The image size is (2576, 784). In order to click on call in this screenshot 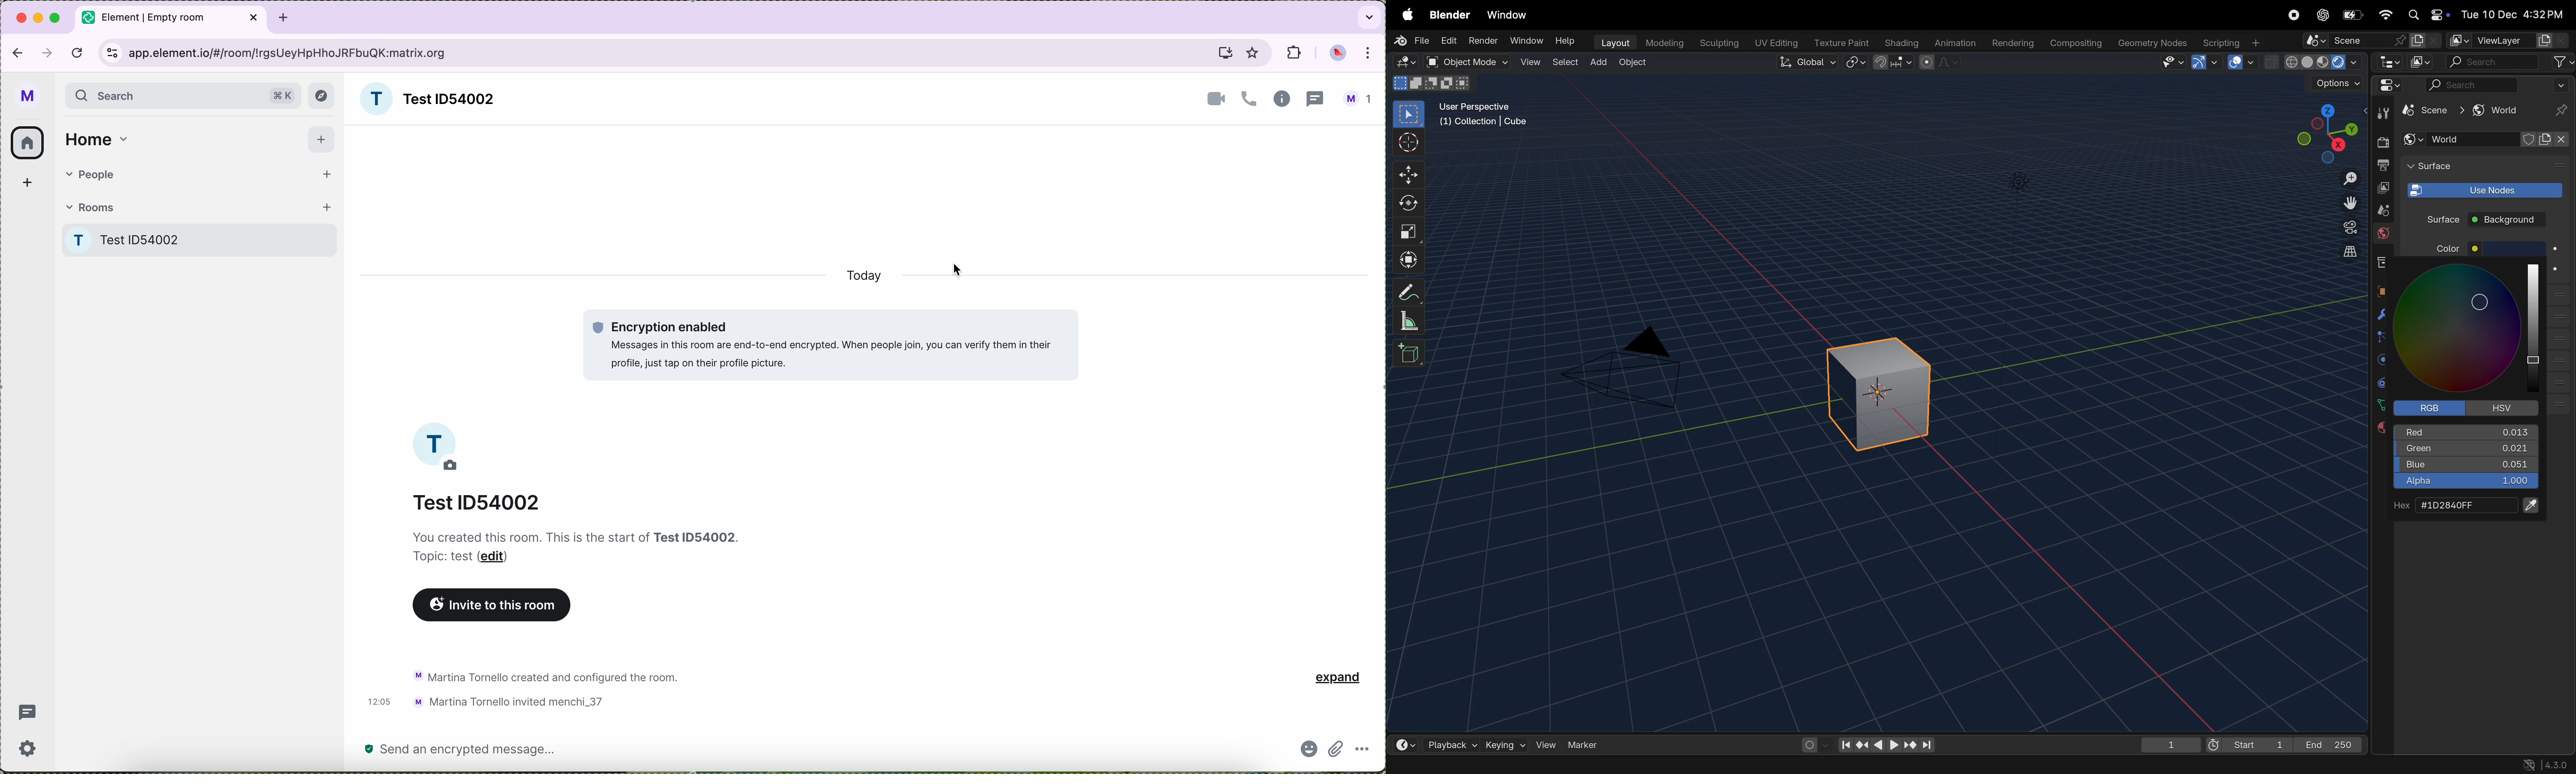, I will do `click(1249, 100)`.